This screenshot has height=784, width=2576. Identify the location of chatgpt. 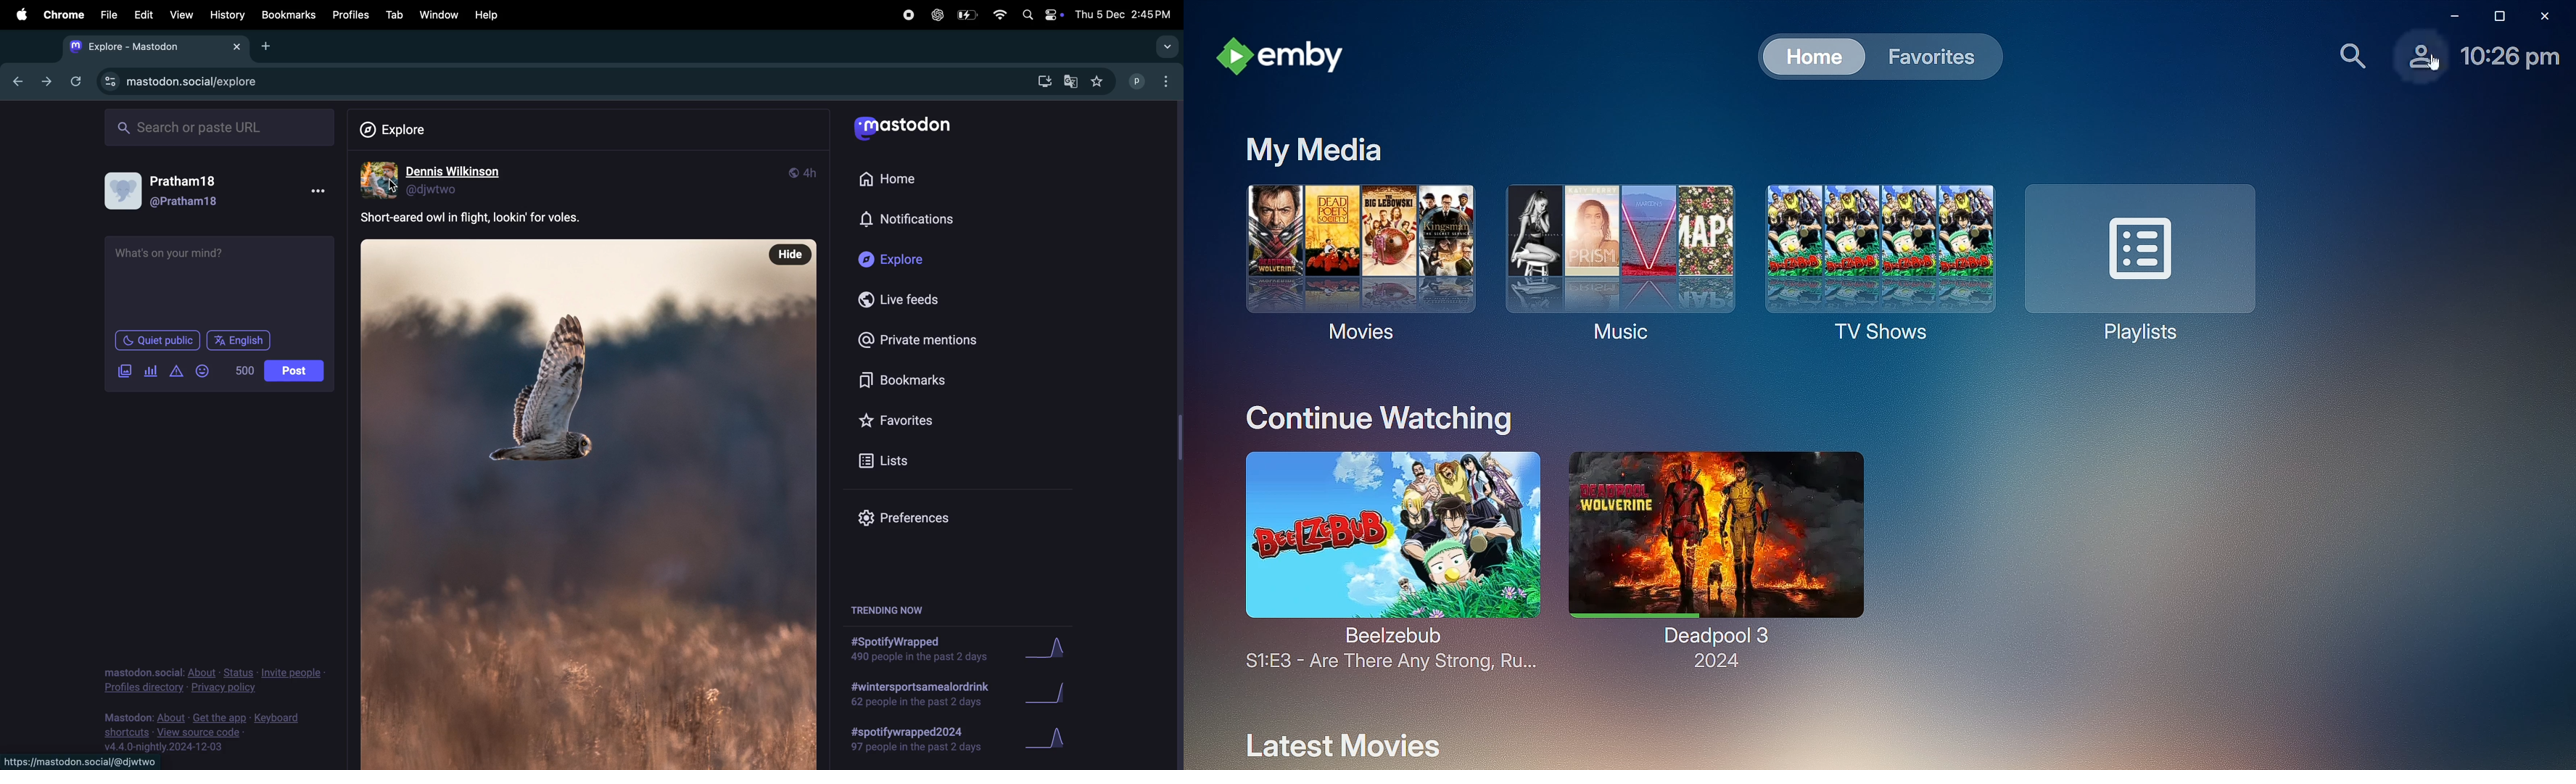
(937, 16).